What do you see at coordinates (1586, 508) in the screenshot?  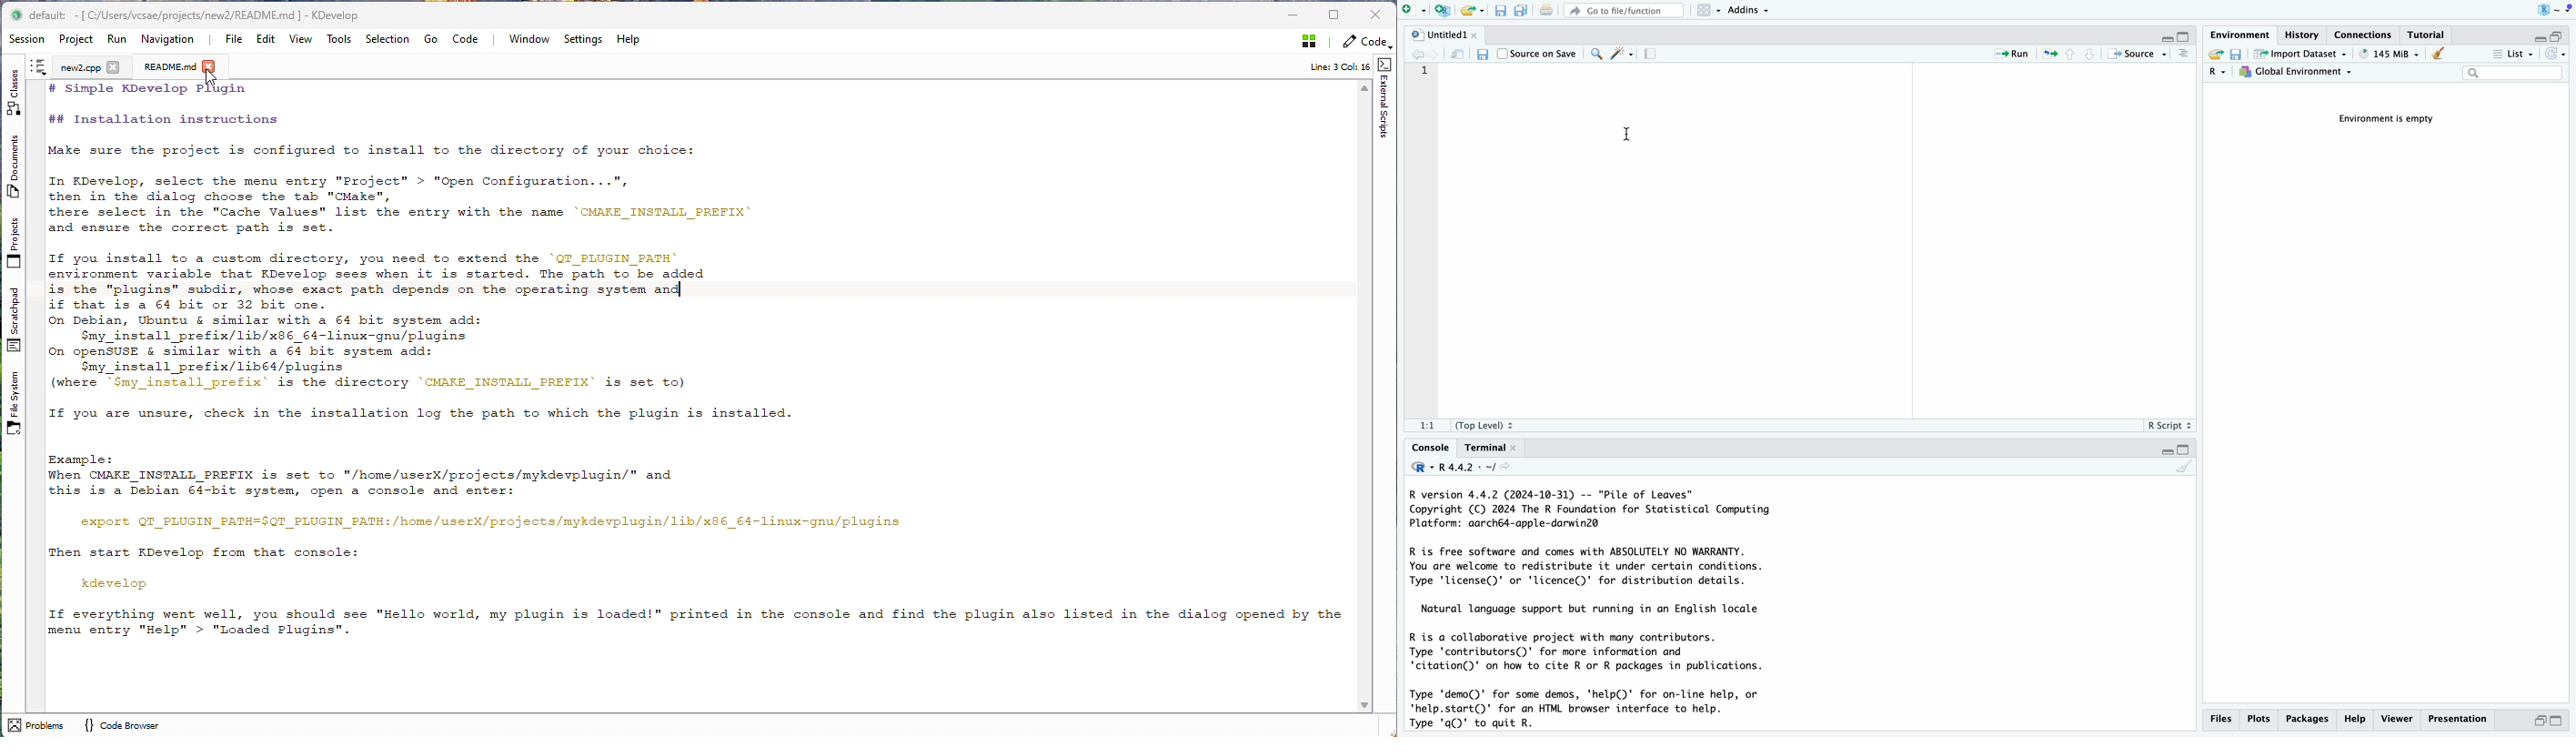 I see `description of version of R ` at bounding box center [1586, 508].